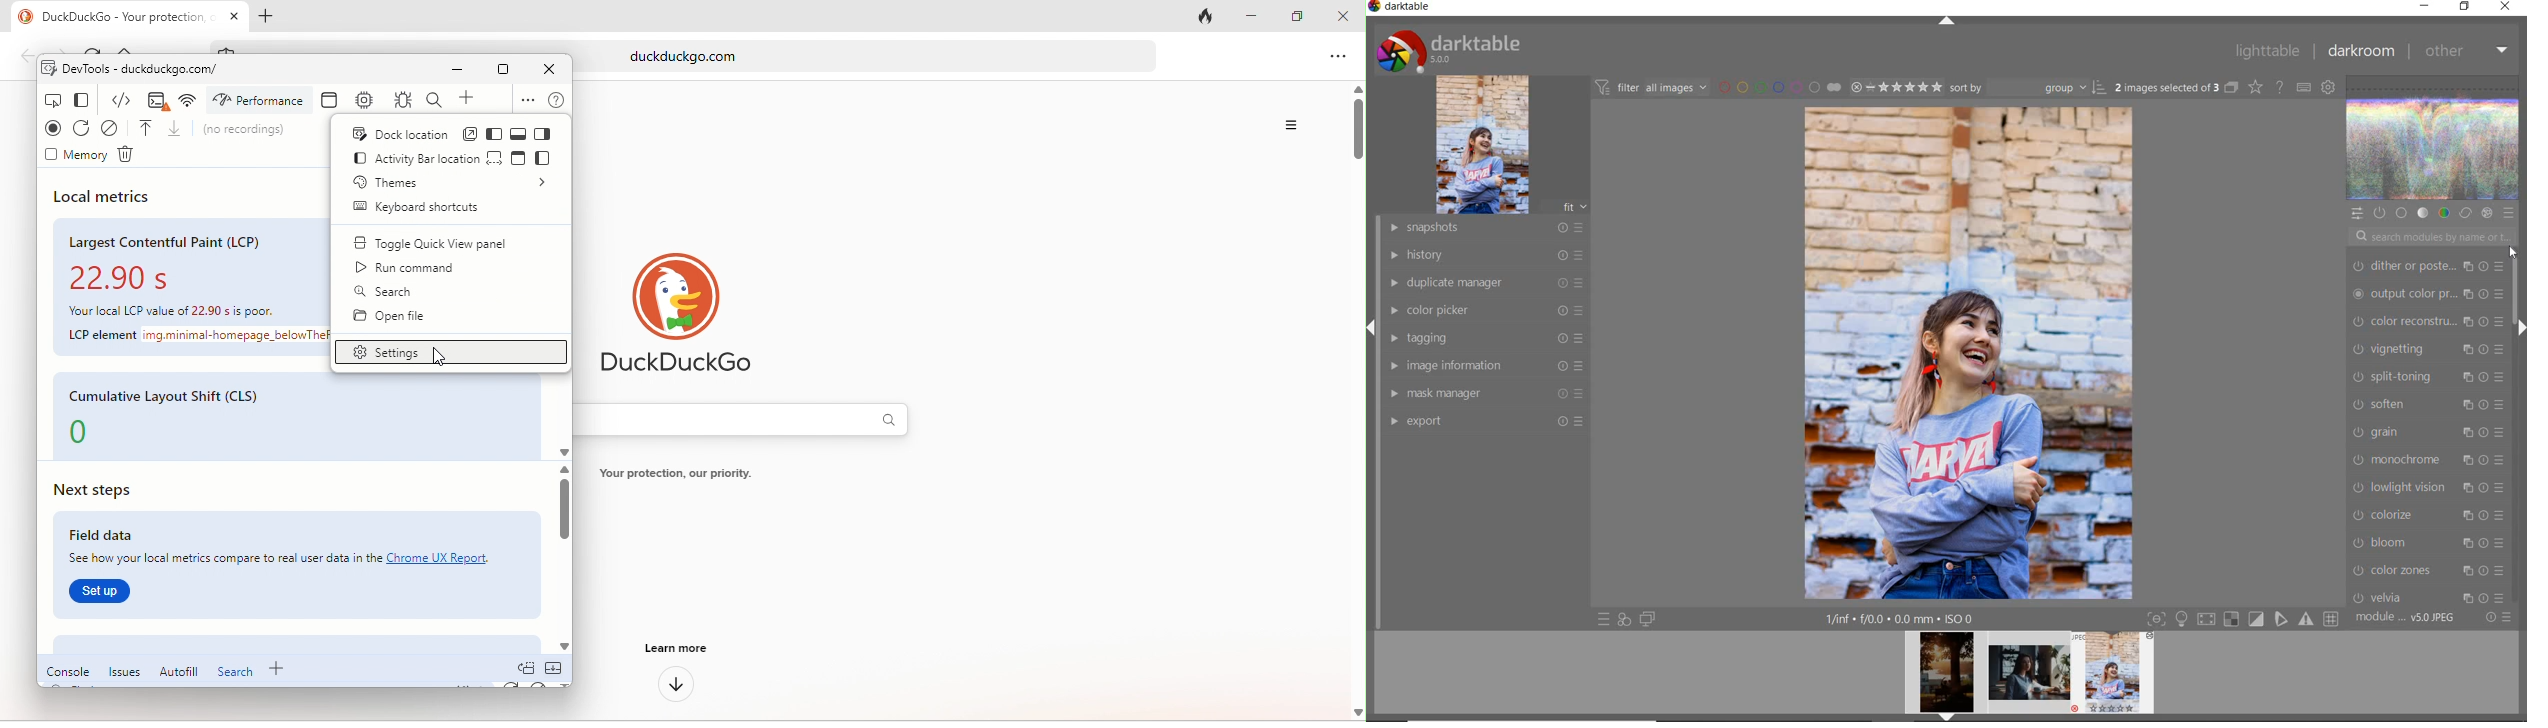  What do you see at coordinates (673, 651) in the screenshot?
I see `learn more` at bounding box center [673, 651].